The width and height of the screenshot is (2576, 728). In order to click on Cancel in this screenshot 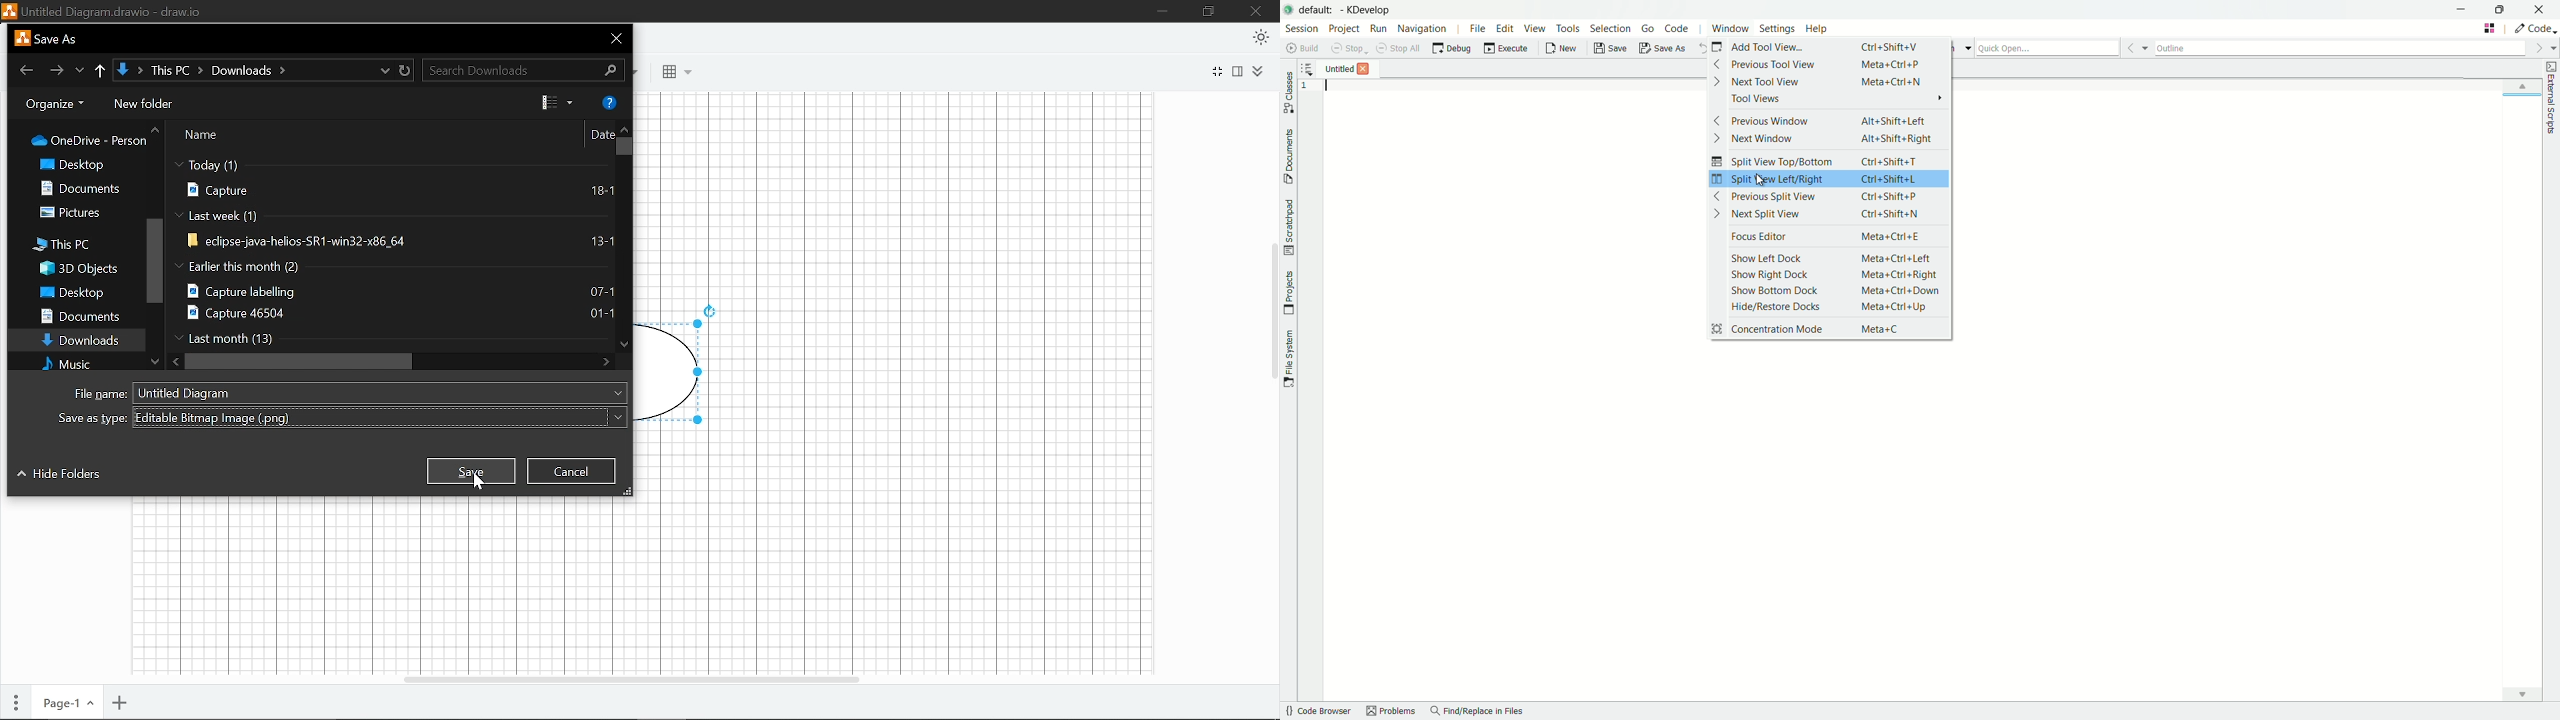, I will do `click(571, 470)`.